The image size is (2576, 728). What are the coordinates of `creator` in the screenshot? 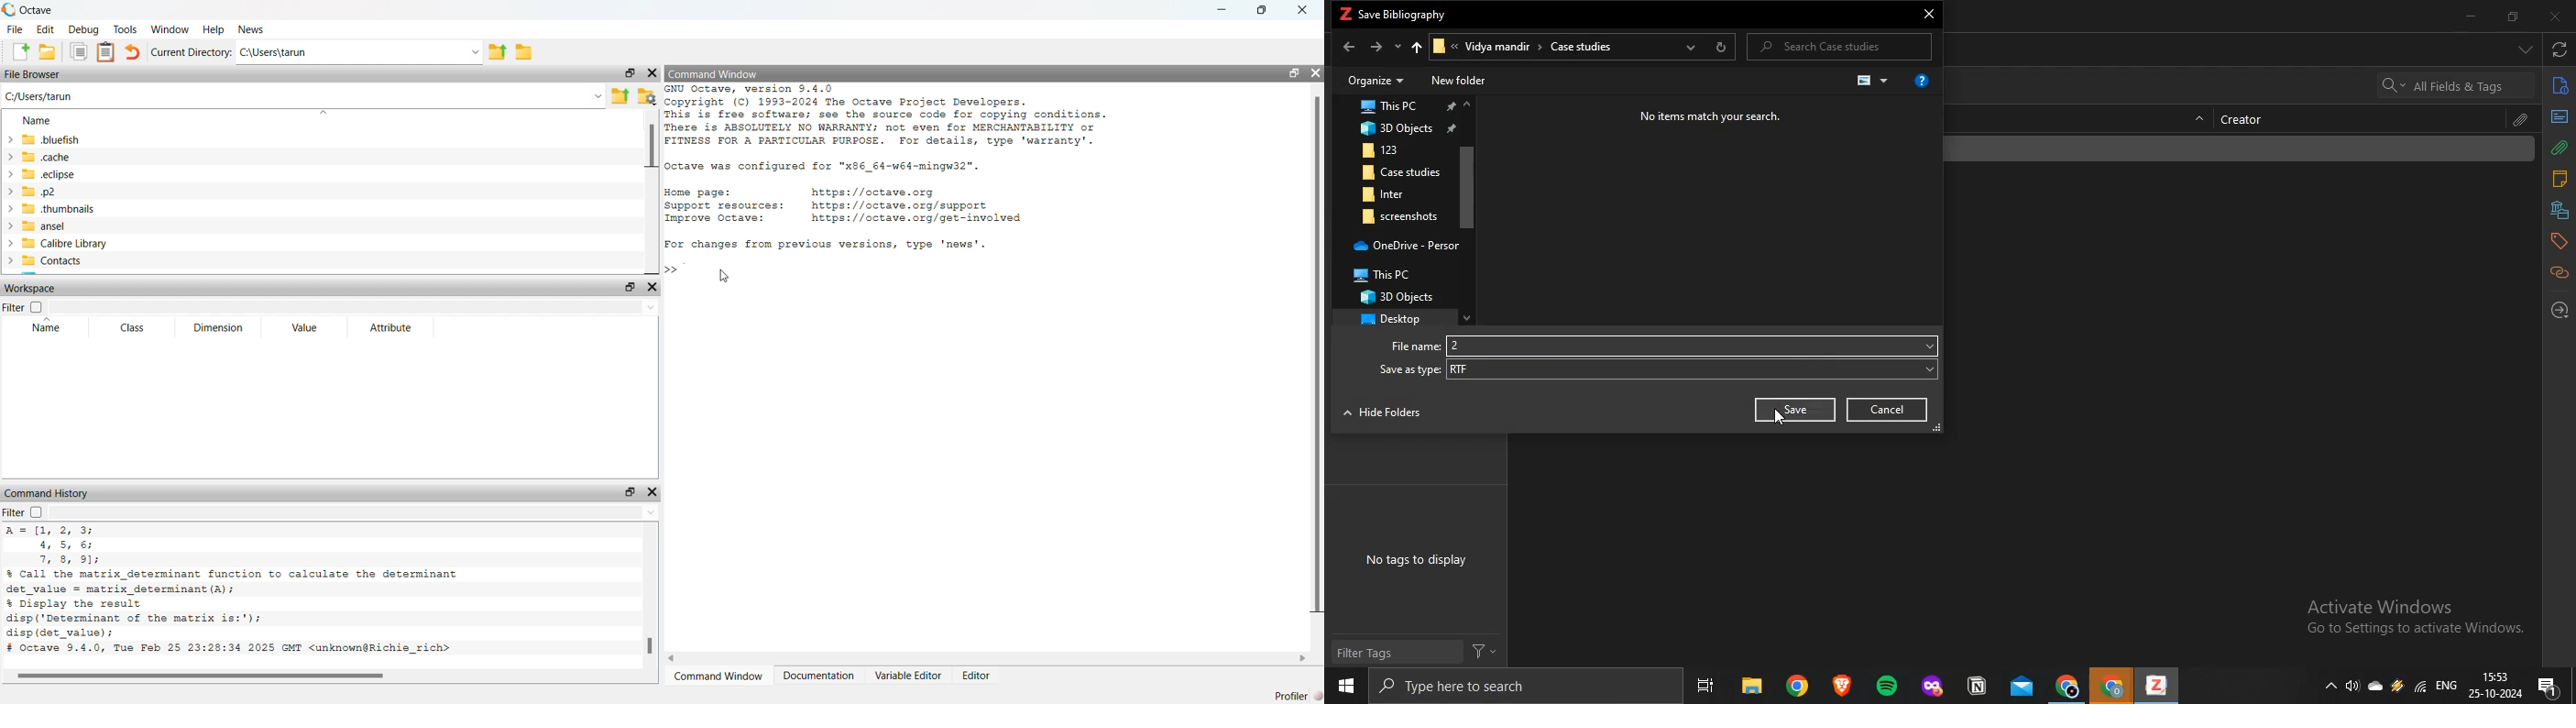 It's located at (2249, 118).